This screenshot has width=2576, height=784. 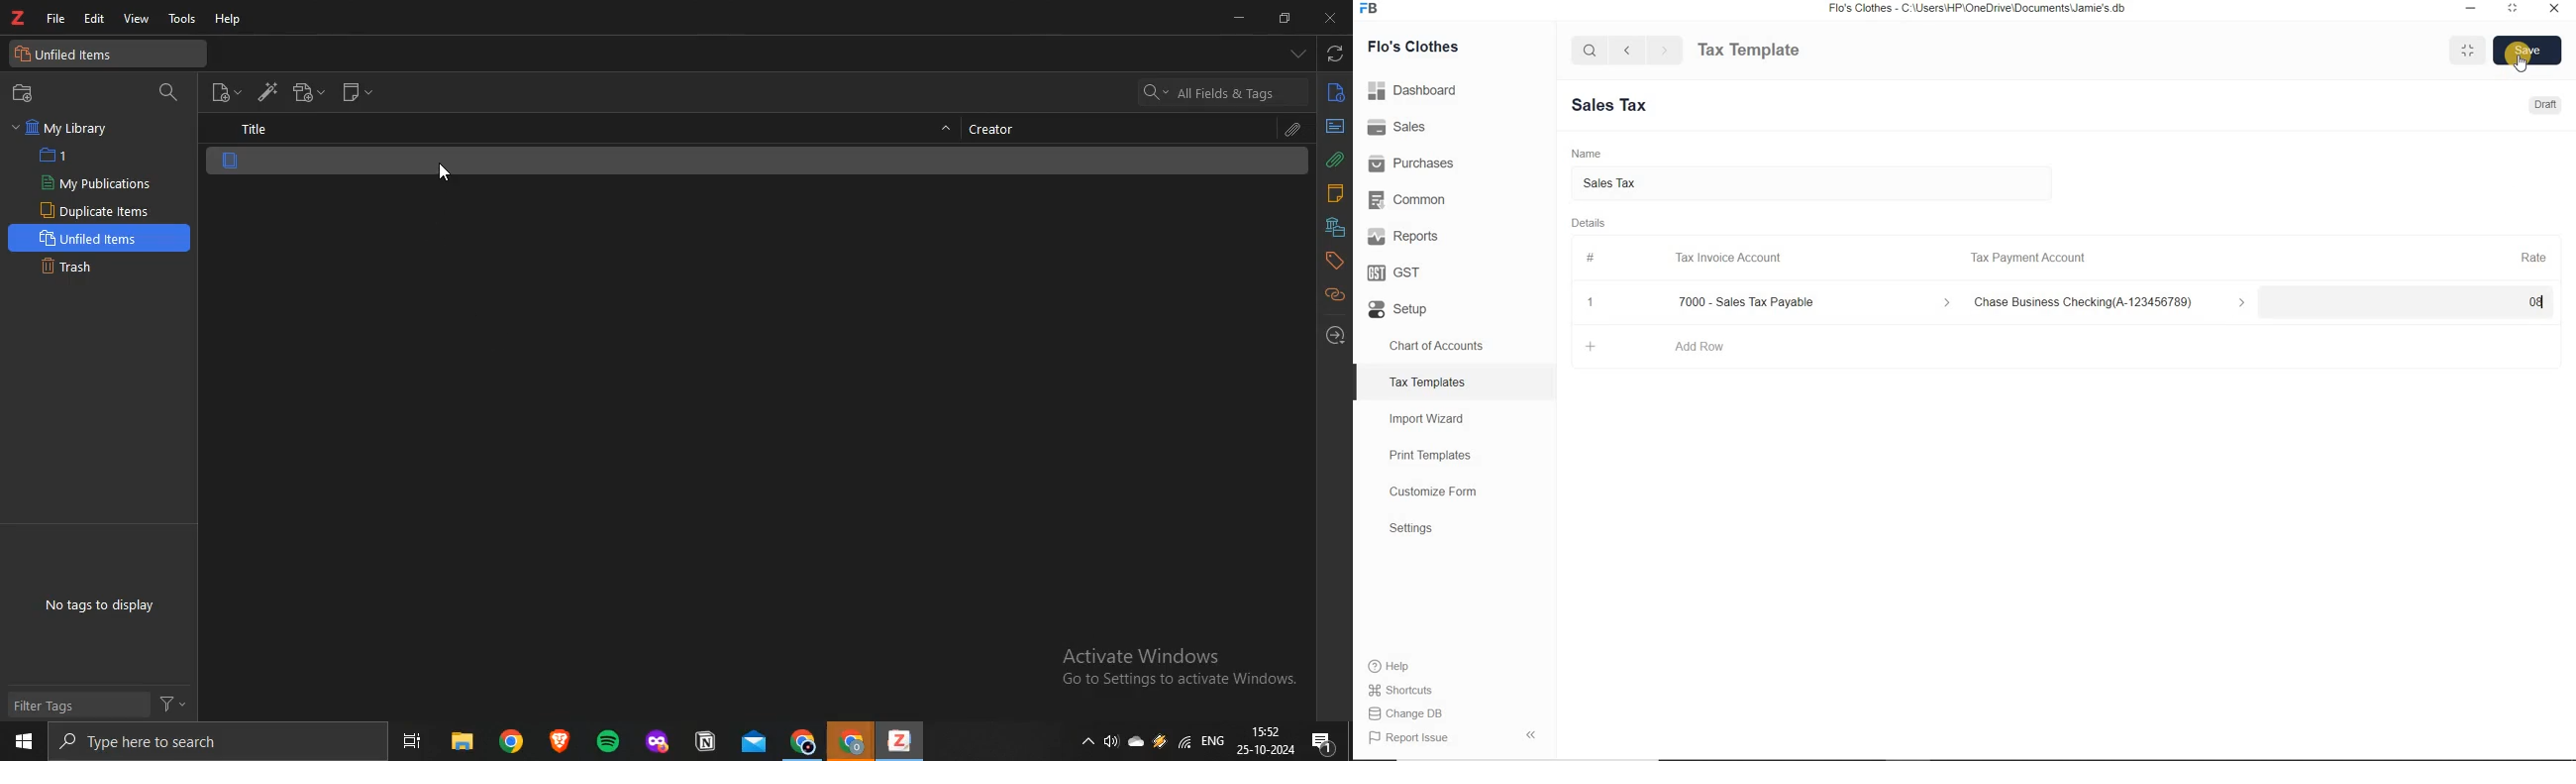 I want to click on locate, so click(x=1334, y=335).